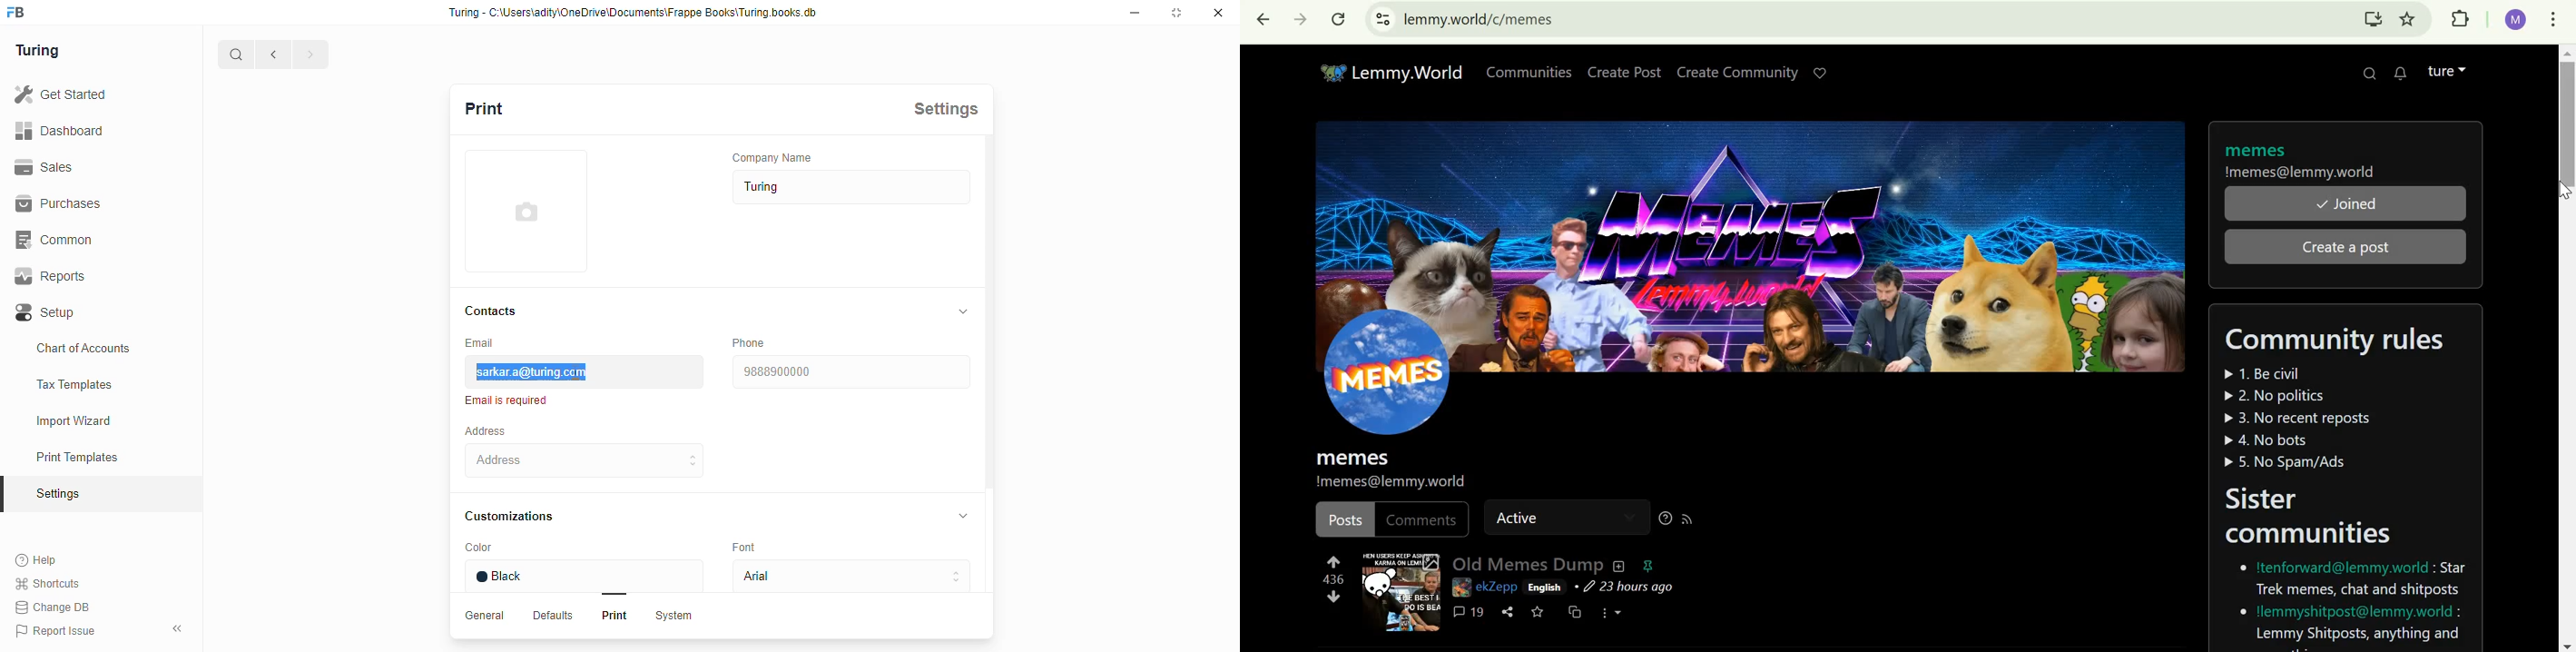  What do you see at coordinates (497, 310) in the screenshot?
I see `Contacts` at bounding box center [497, 310].